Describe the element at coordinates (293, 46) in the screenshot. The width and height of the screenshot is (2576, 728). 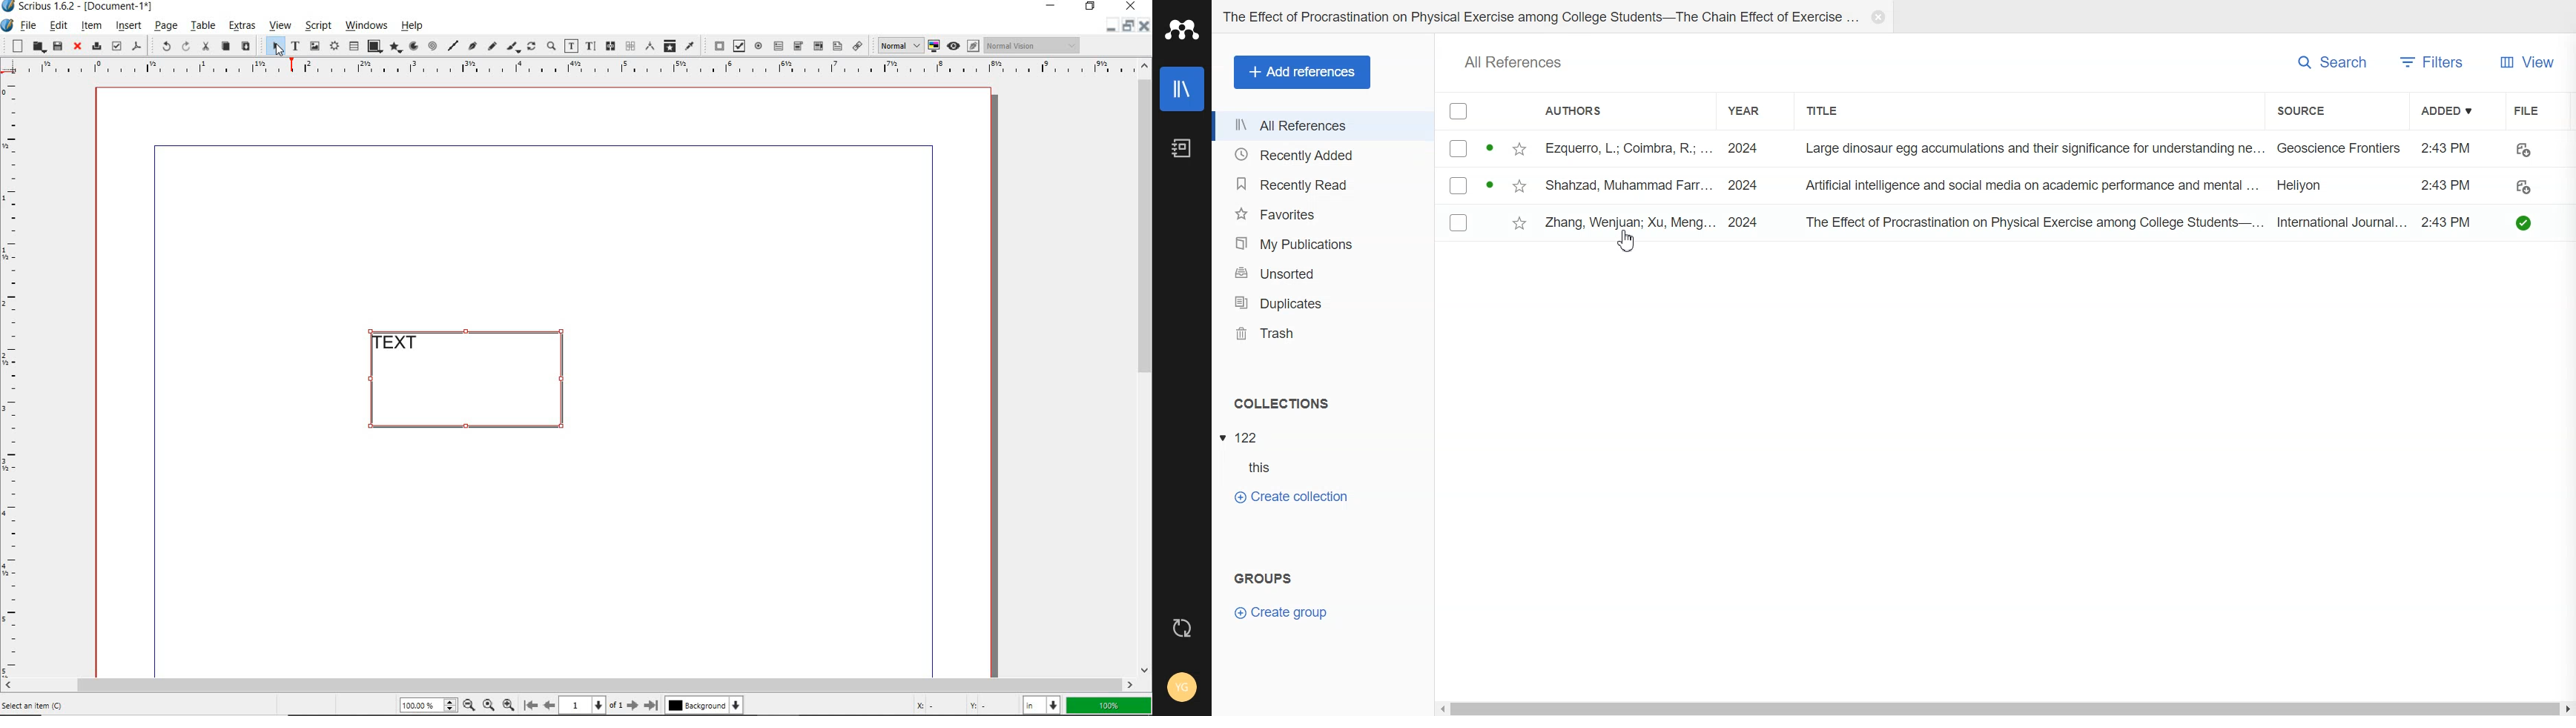
I see `text frame` at that location.